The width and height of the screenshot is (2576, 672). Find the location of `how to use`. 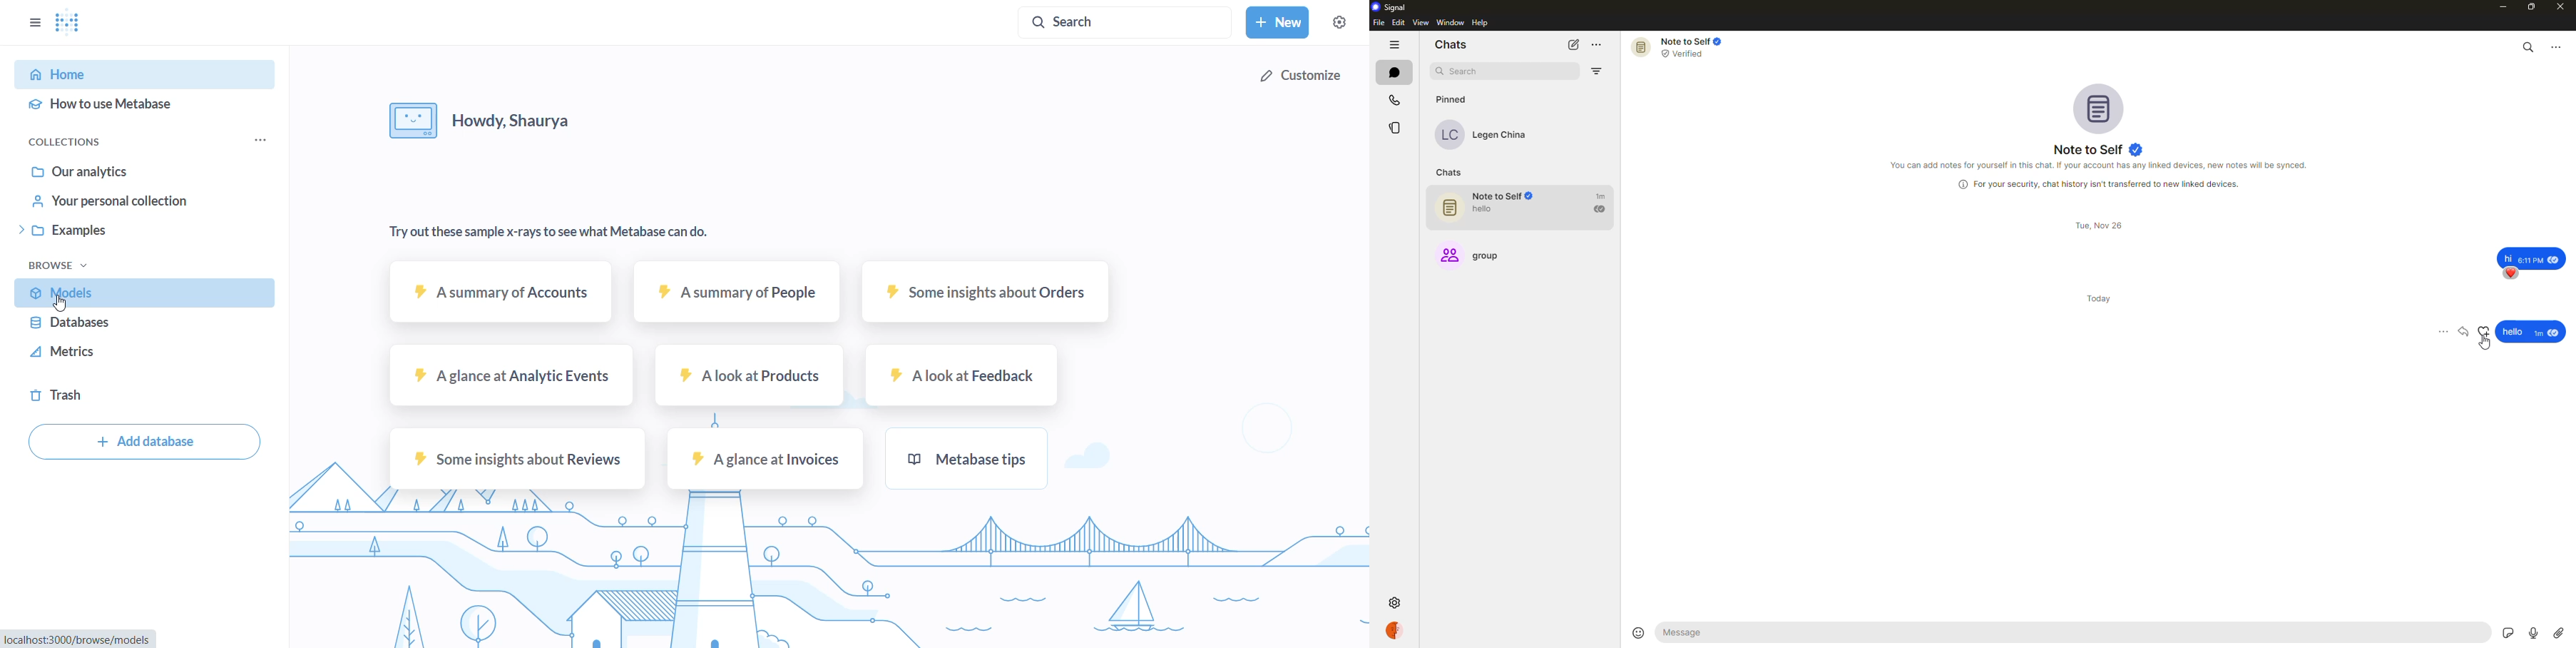

how to use is located at coordinates (143, 105).